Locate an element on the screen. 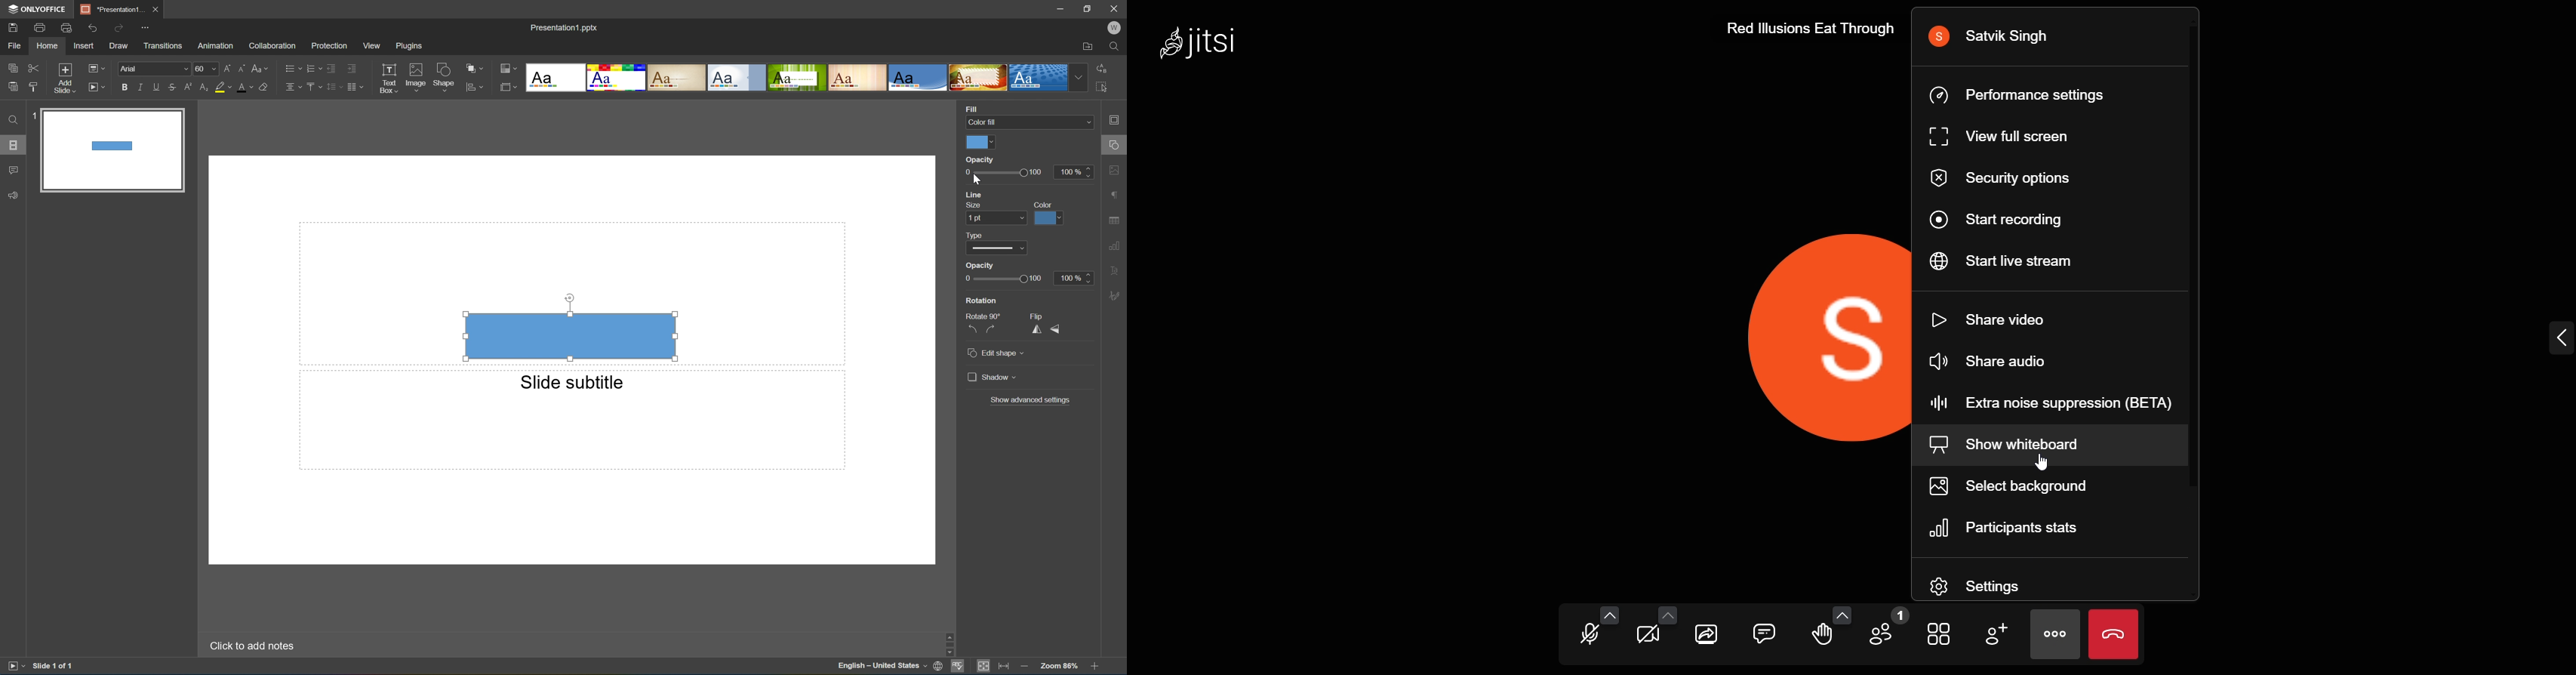 This screenshot has width=2576, height=700. Find is located at coordinates (11, 119).